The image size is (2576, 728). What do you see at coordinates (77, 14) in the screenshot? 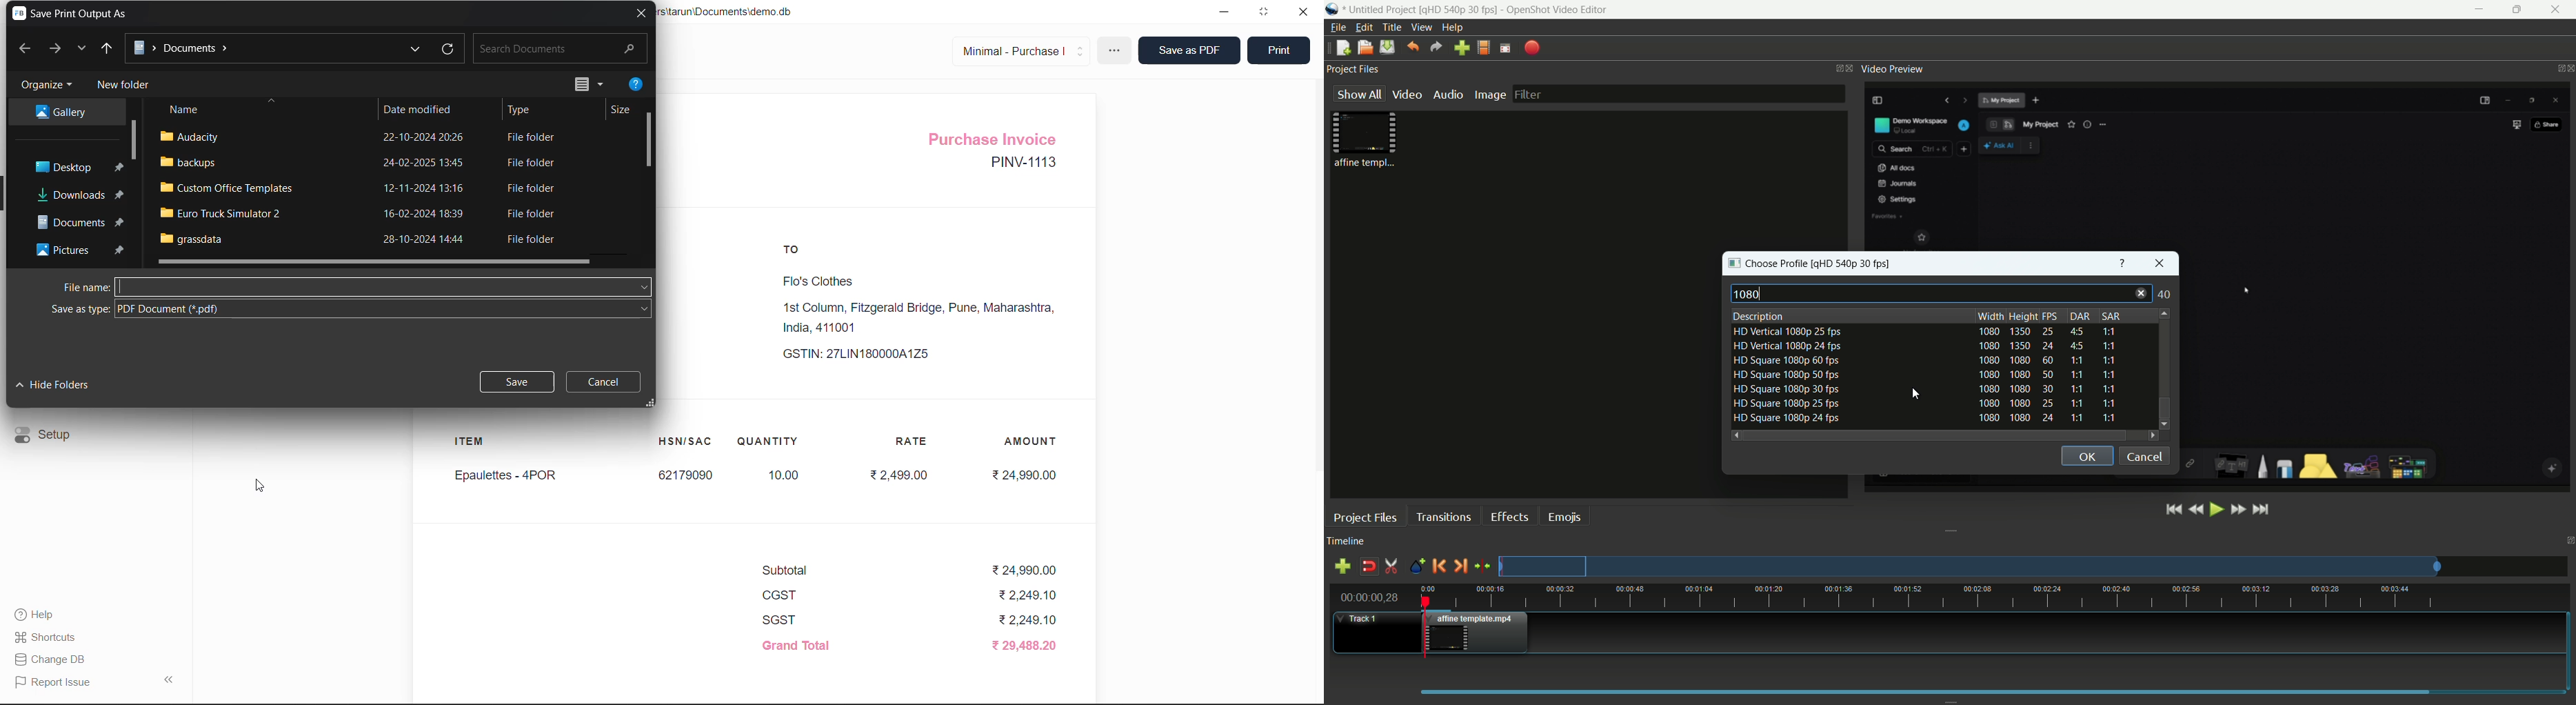
I see ` Save Print Output As` at bounding box center [77, 14].